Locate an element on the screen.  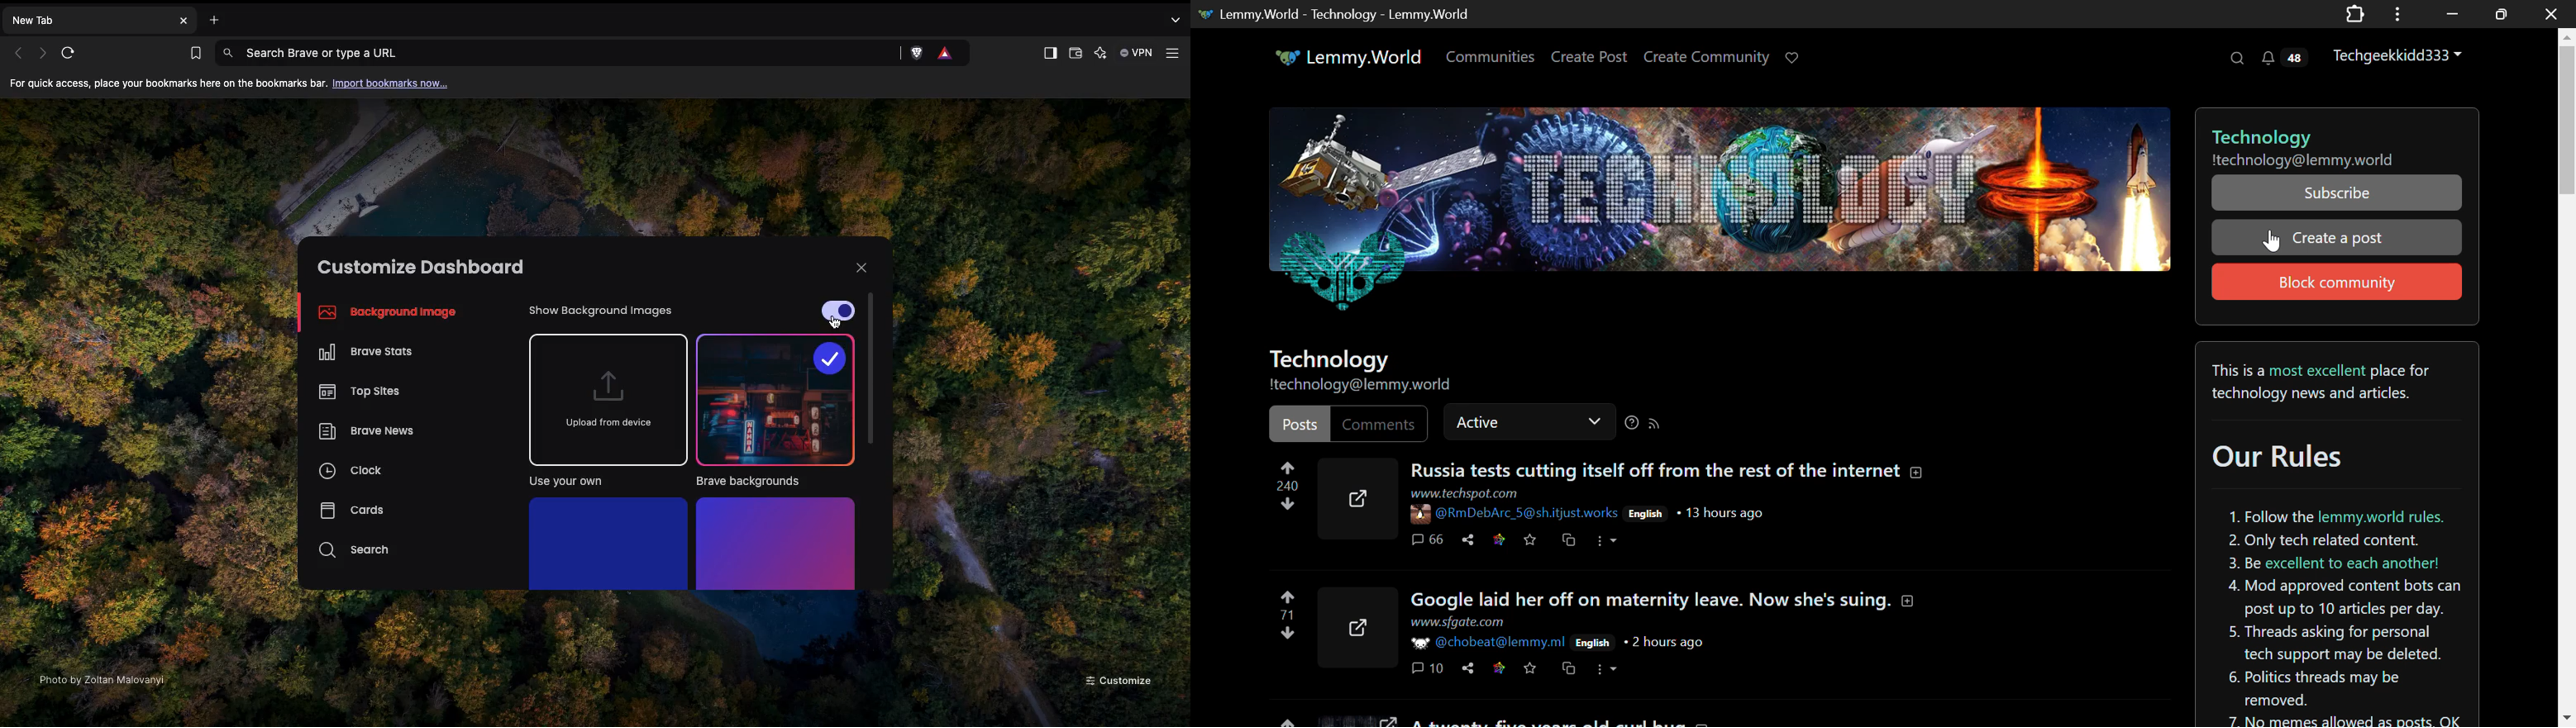
Upload from device is located at coordinates (607, 401).